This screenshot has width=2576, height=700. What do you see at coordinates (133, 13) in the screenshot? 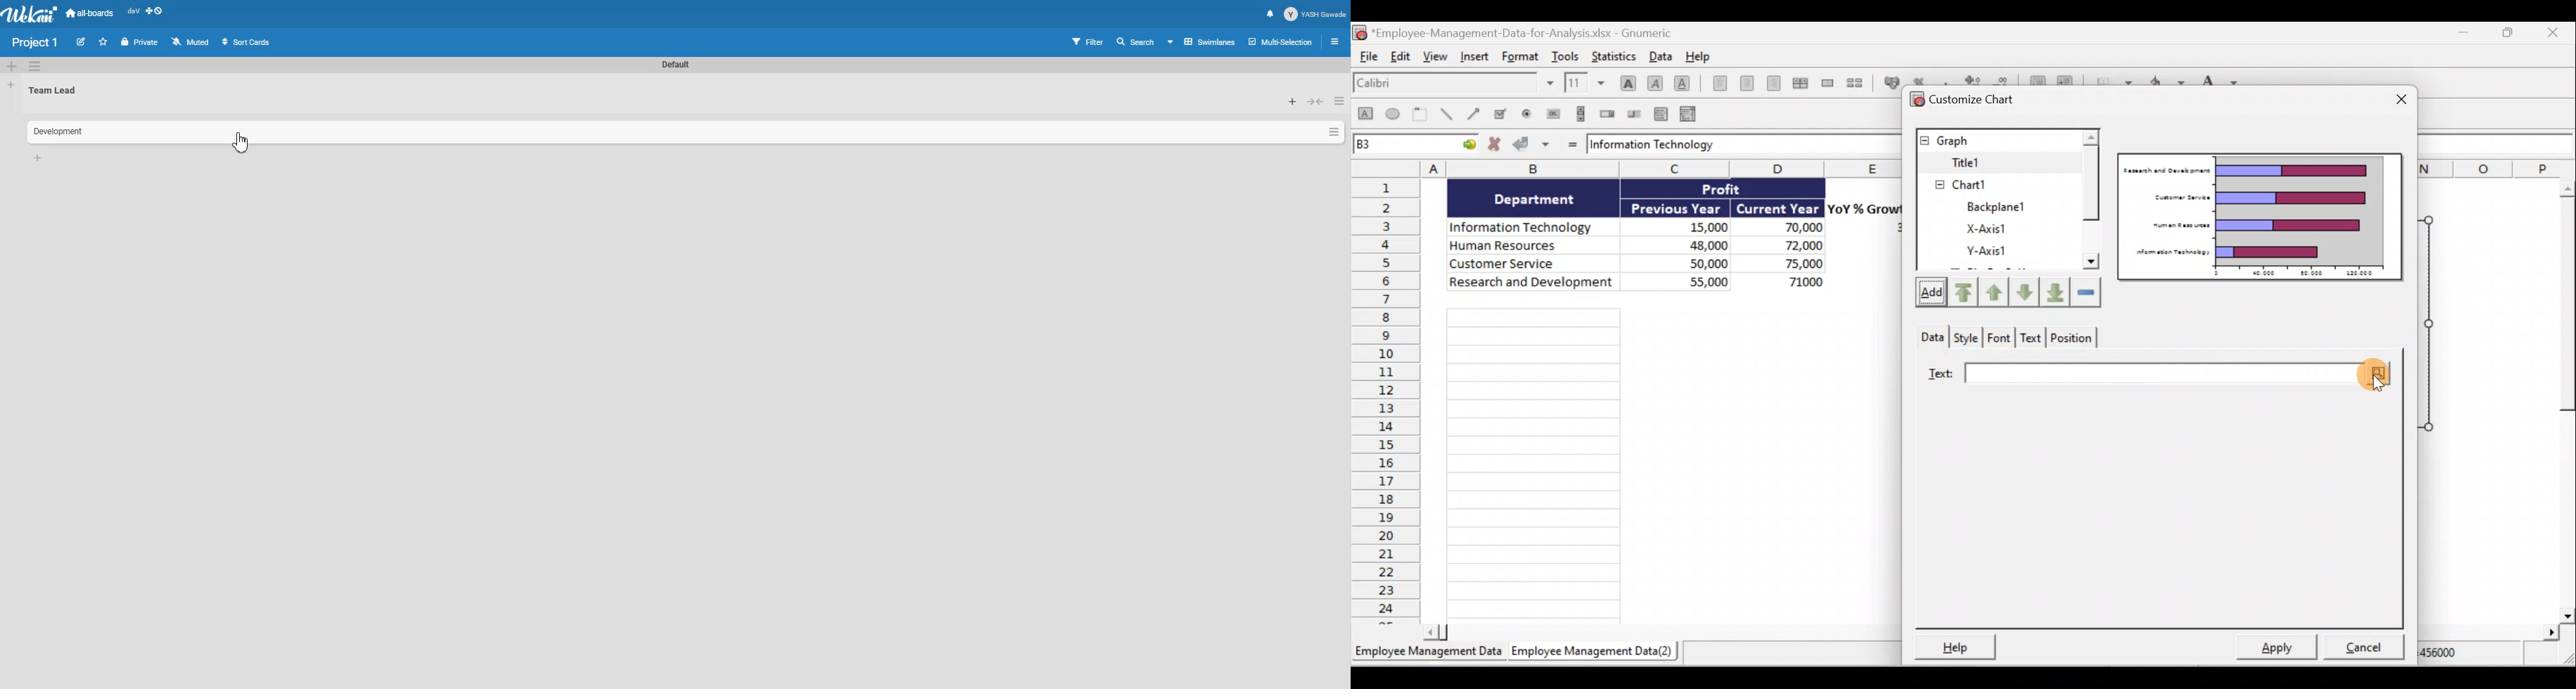
I see `Recent open file` at bounding box center [133, 13].